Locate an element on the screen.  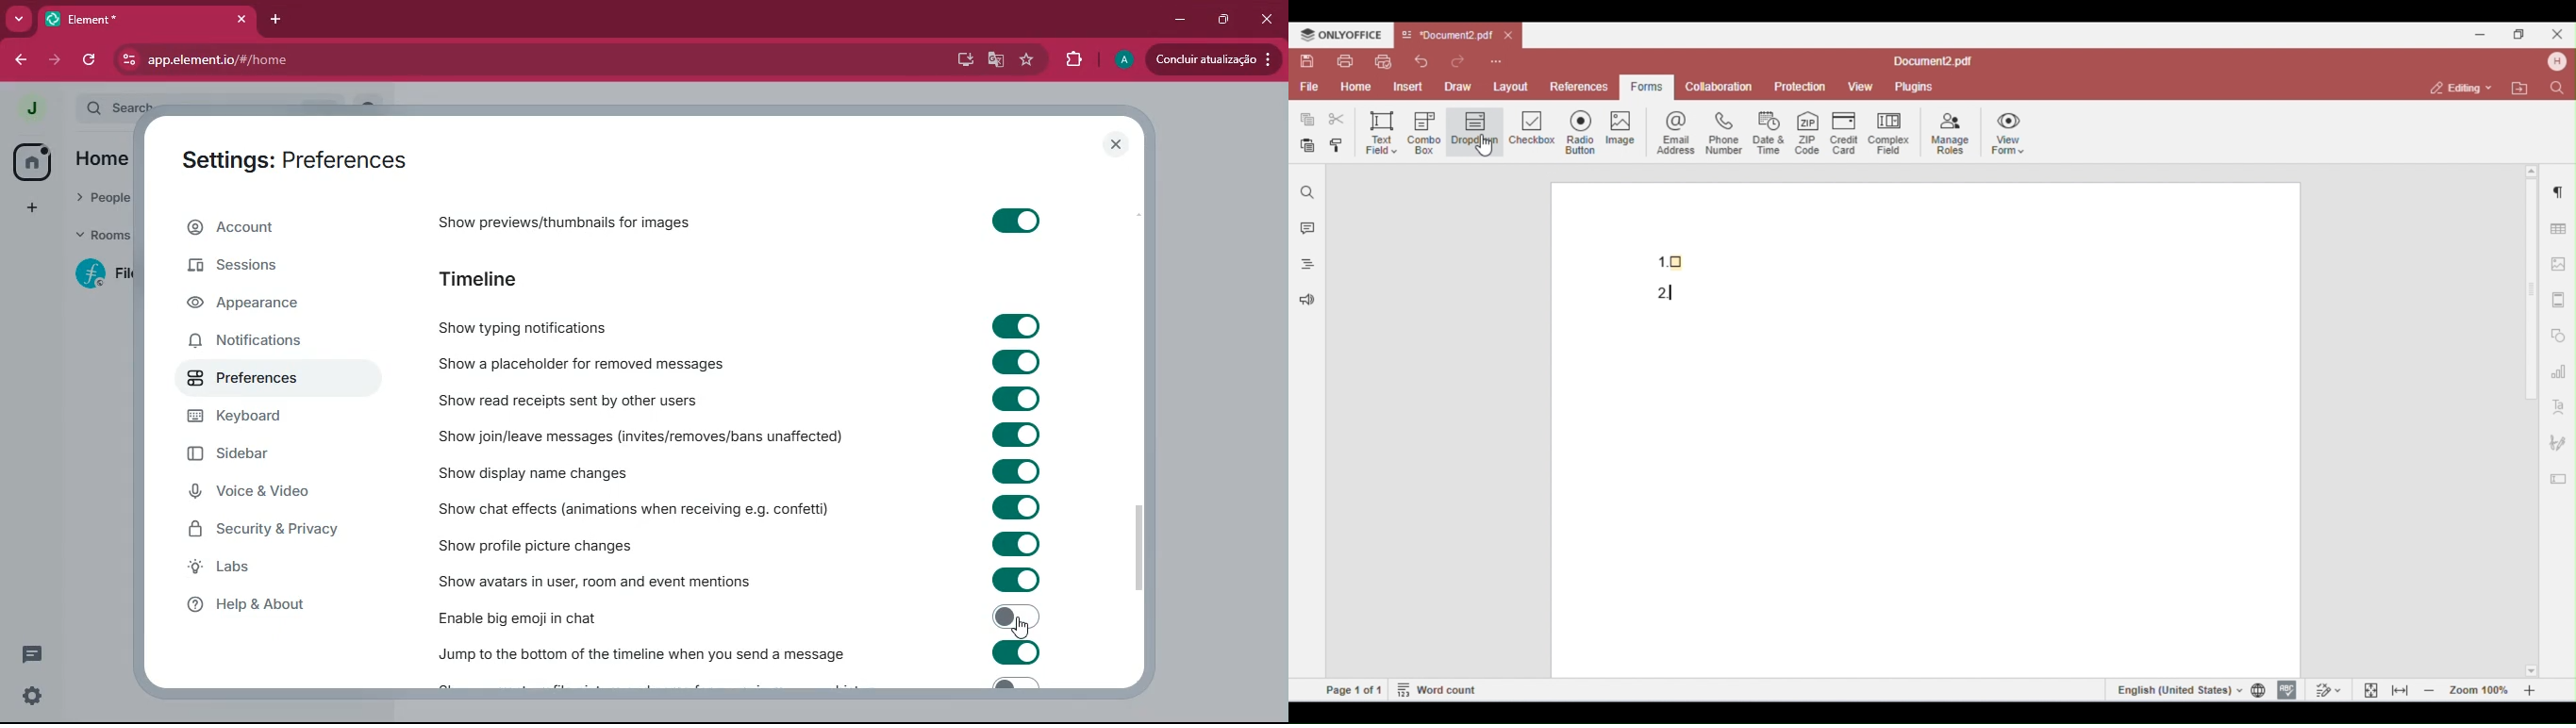
favourite is located at coordinates (1029, 60).